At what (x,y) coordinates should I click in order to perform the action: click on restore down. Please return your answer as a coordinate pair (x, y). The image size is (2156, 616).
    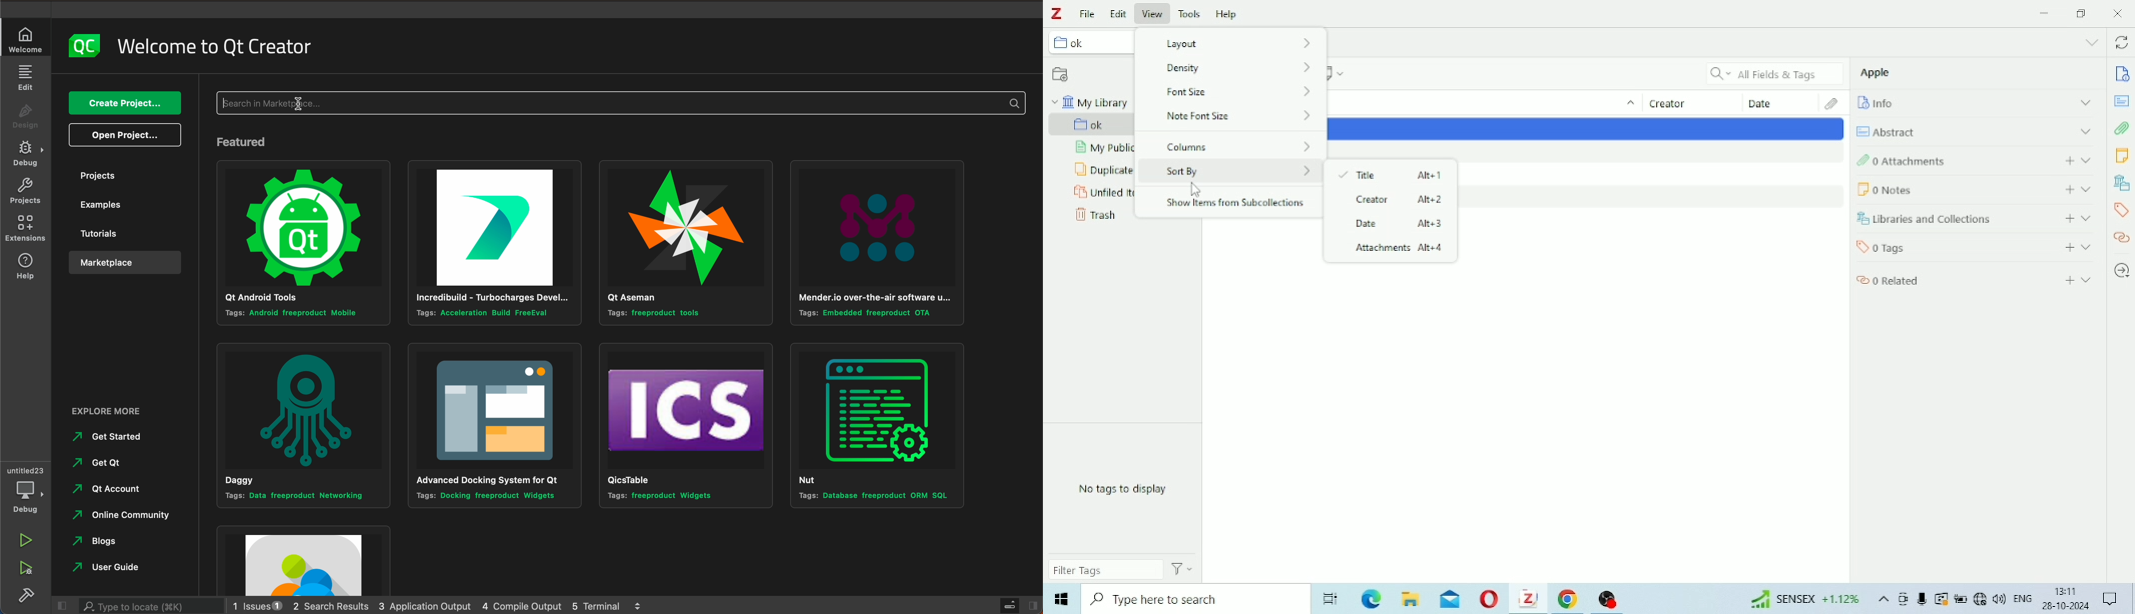
    Looking at the image, I should click on (2083, 13).